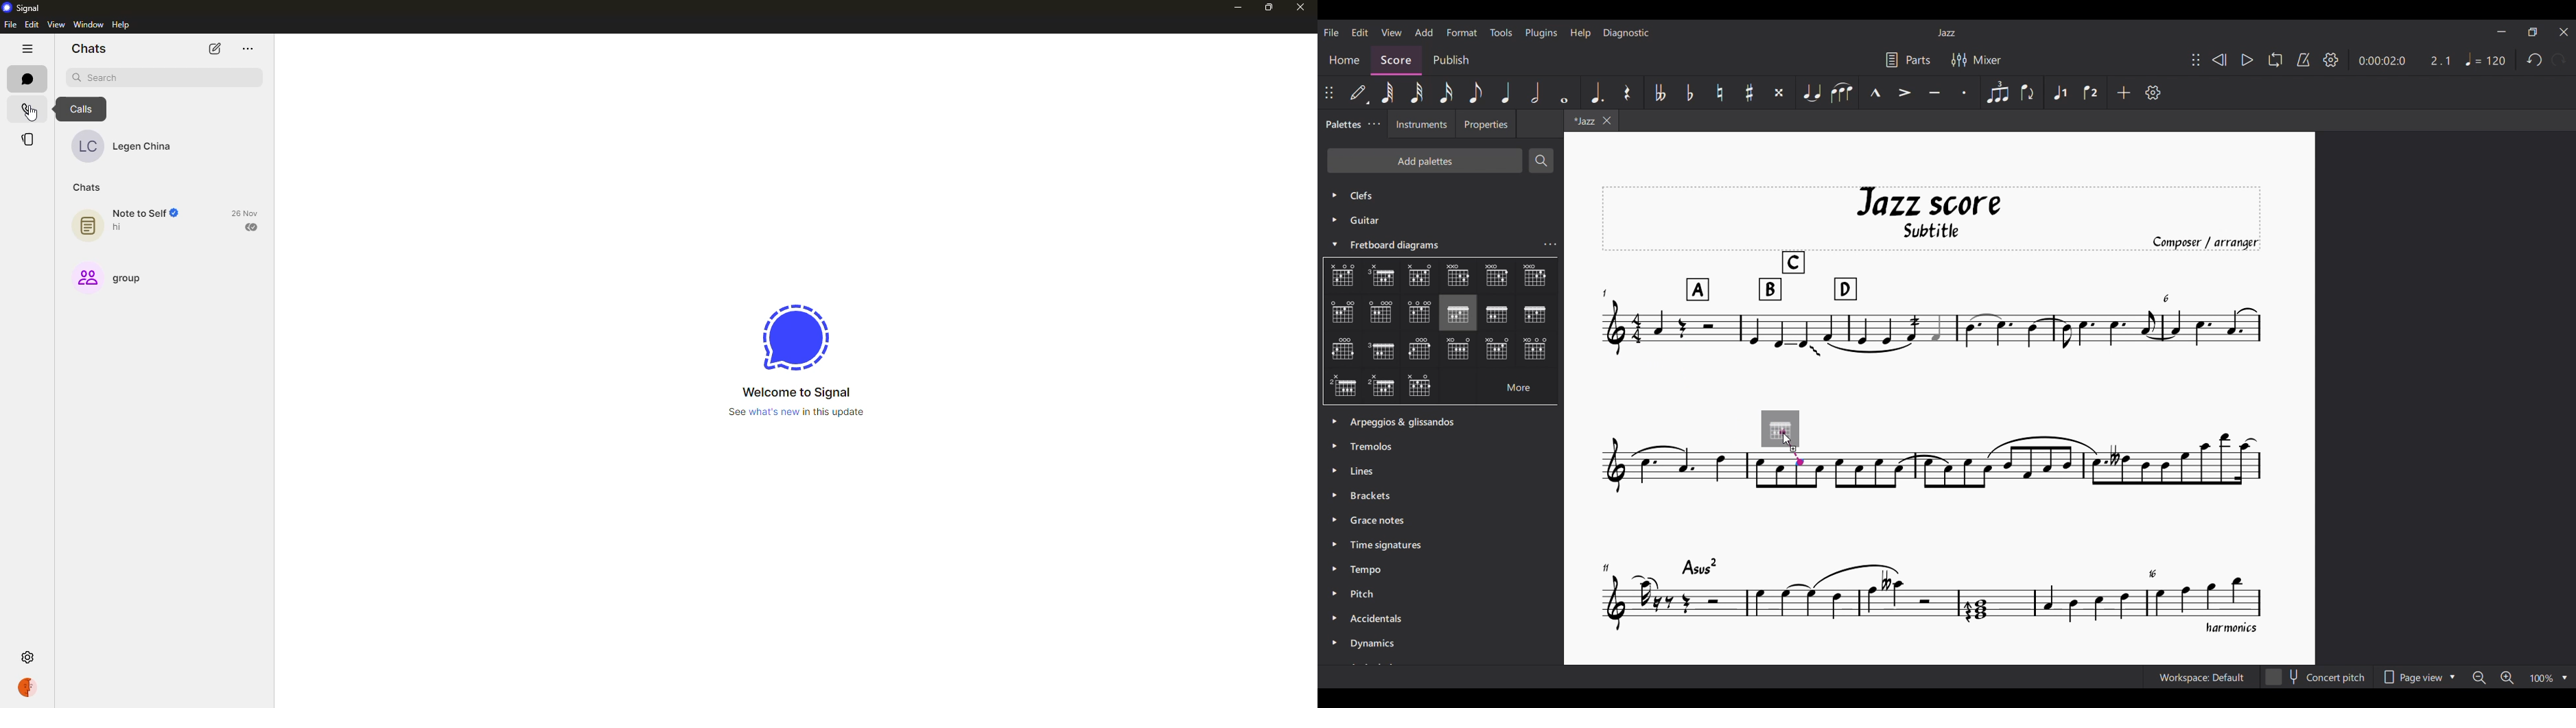 The image size is (2576, 728). I want to click on See what's new in this update, so click(797, 412).